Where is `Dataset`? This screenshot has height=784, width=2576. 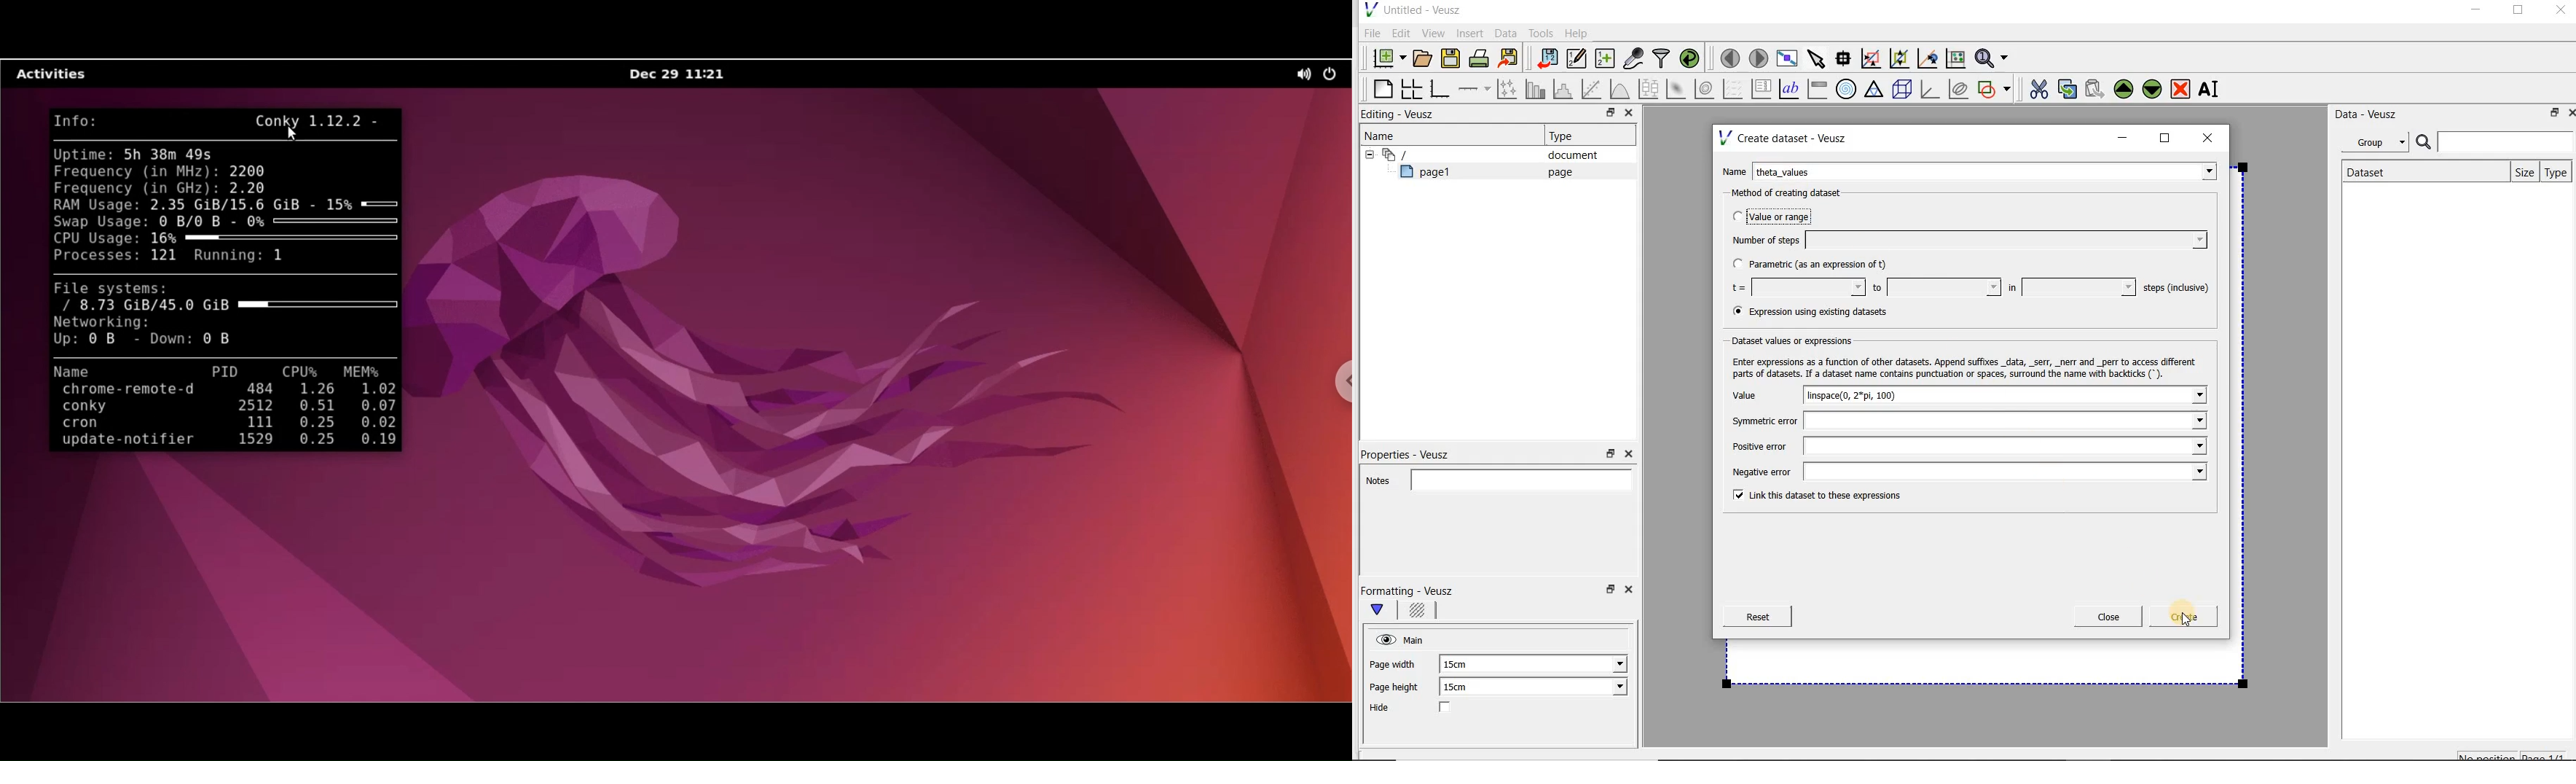
Dataset is located at coordinates (2373, 171).